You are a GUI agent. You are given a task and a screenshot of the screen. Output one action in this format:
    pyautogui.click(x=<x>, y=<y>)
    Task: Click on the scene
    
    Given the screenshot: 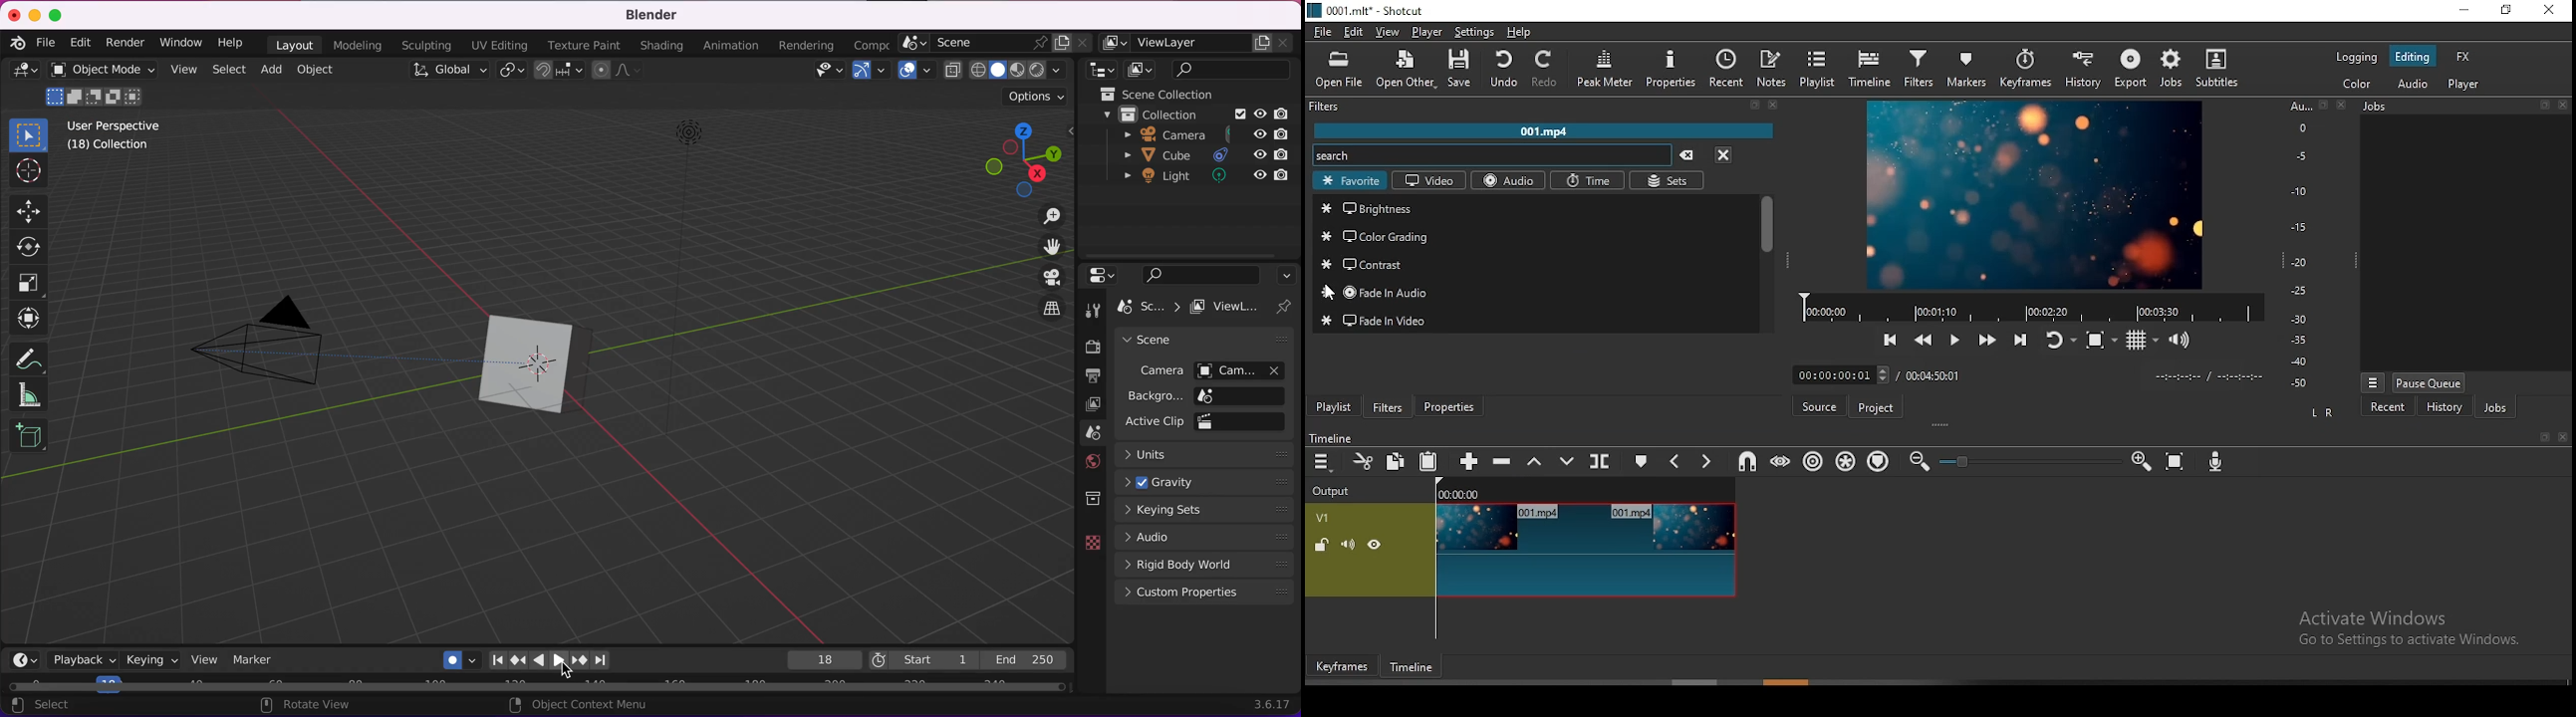 What is the action you would take?
    pyautogui.click(x=993, y=43)
    